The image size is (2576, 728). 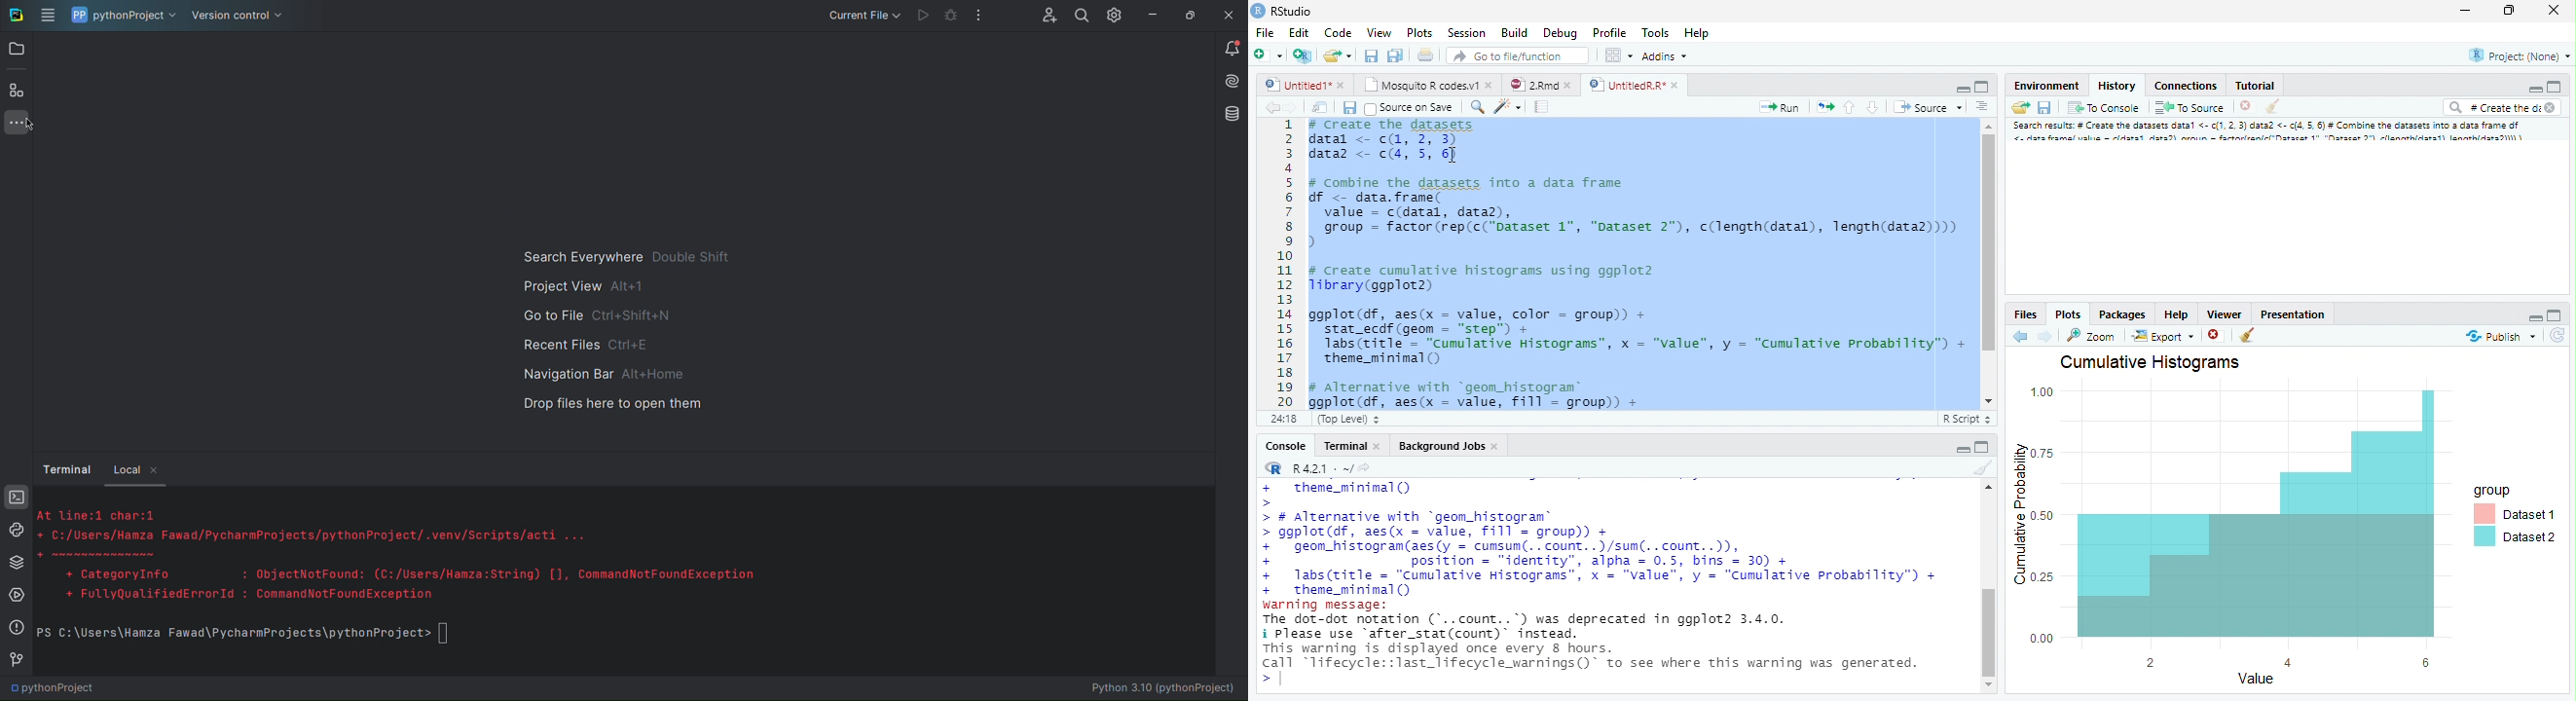 What do you see at coordinates (1982, 86) in the screenshot?
I see `Maximize` at bounding box center [1982, 86].